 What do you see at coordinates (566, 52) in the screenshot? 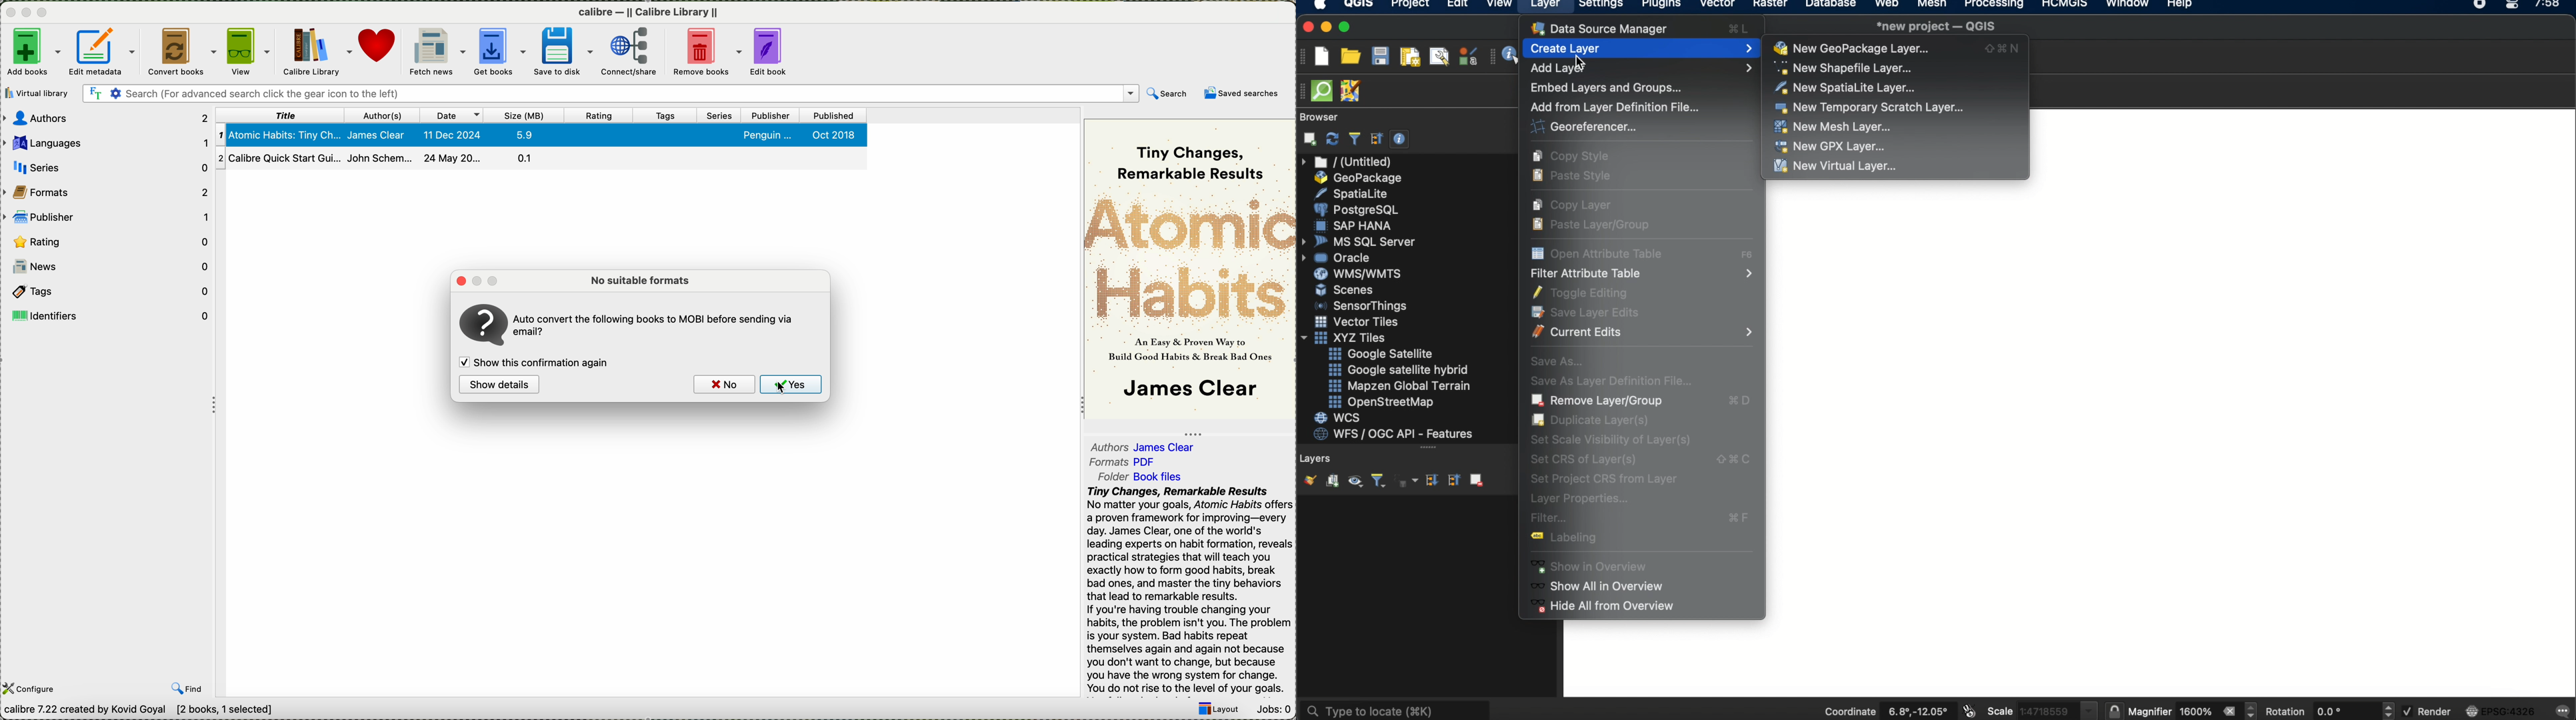
I see `save to disk` at bounding box center [566, 52].